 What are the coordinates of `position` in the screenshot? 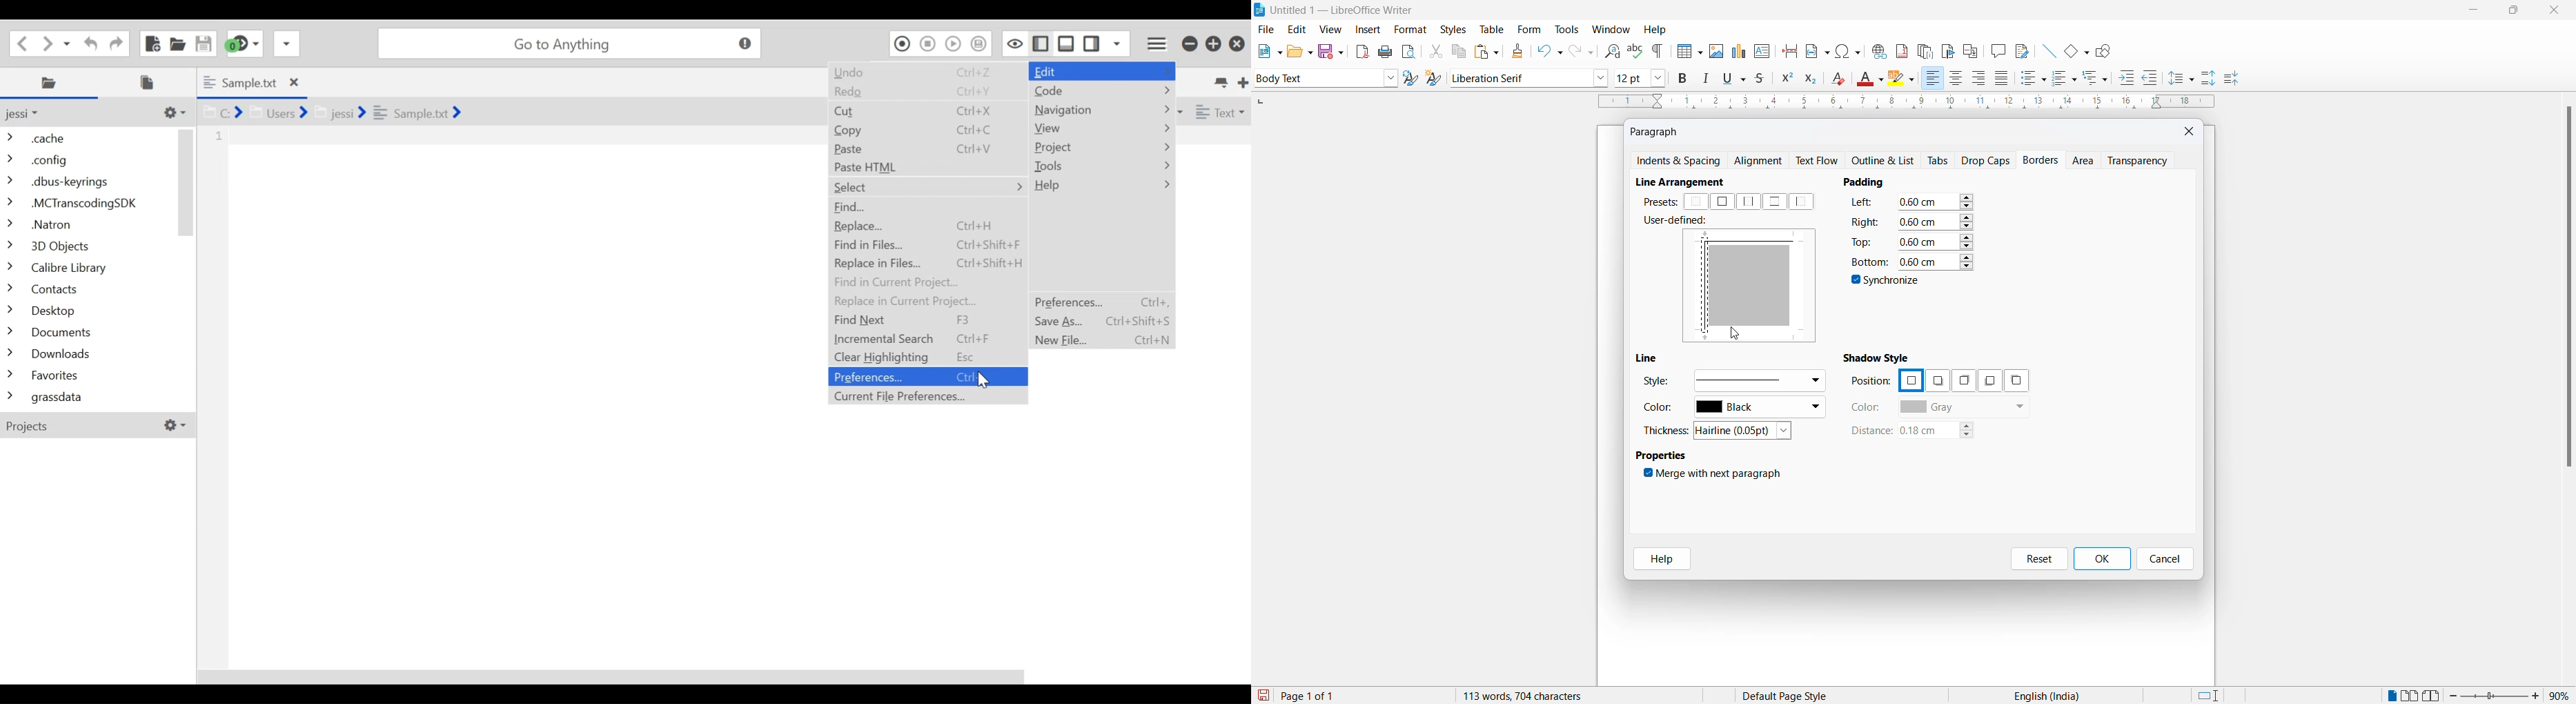 It's located at (1871, 382).